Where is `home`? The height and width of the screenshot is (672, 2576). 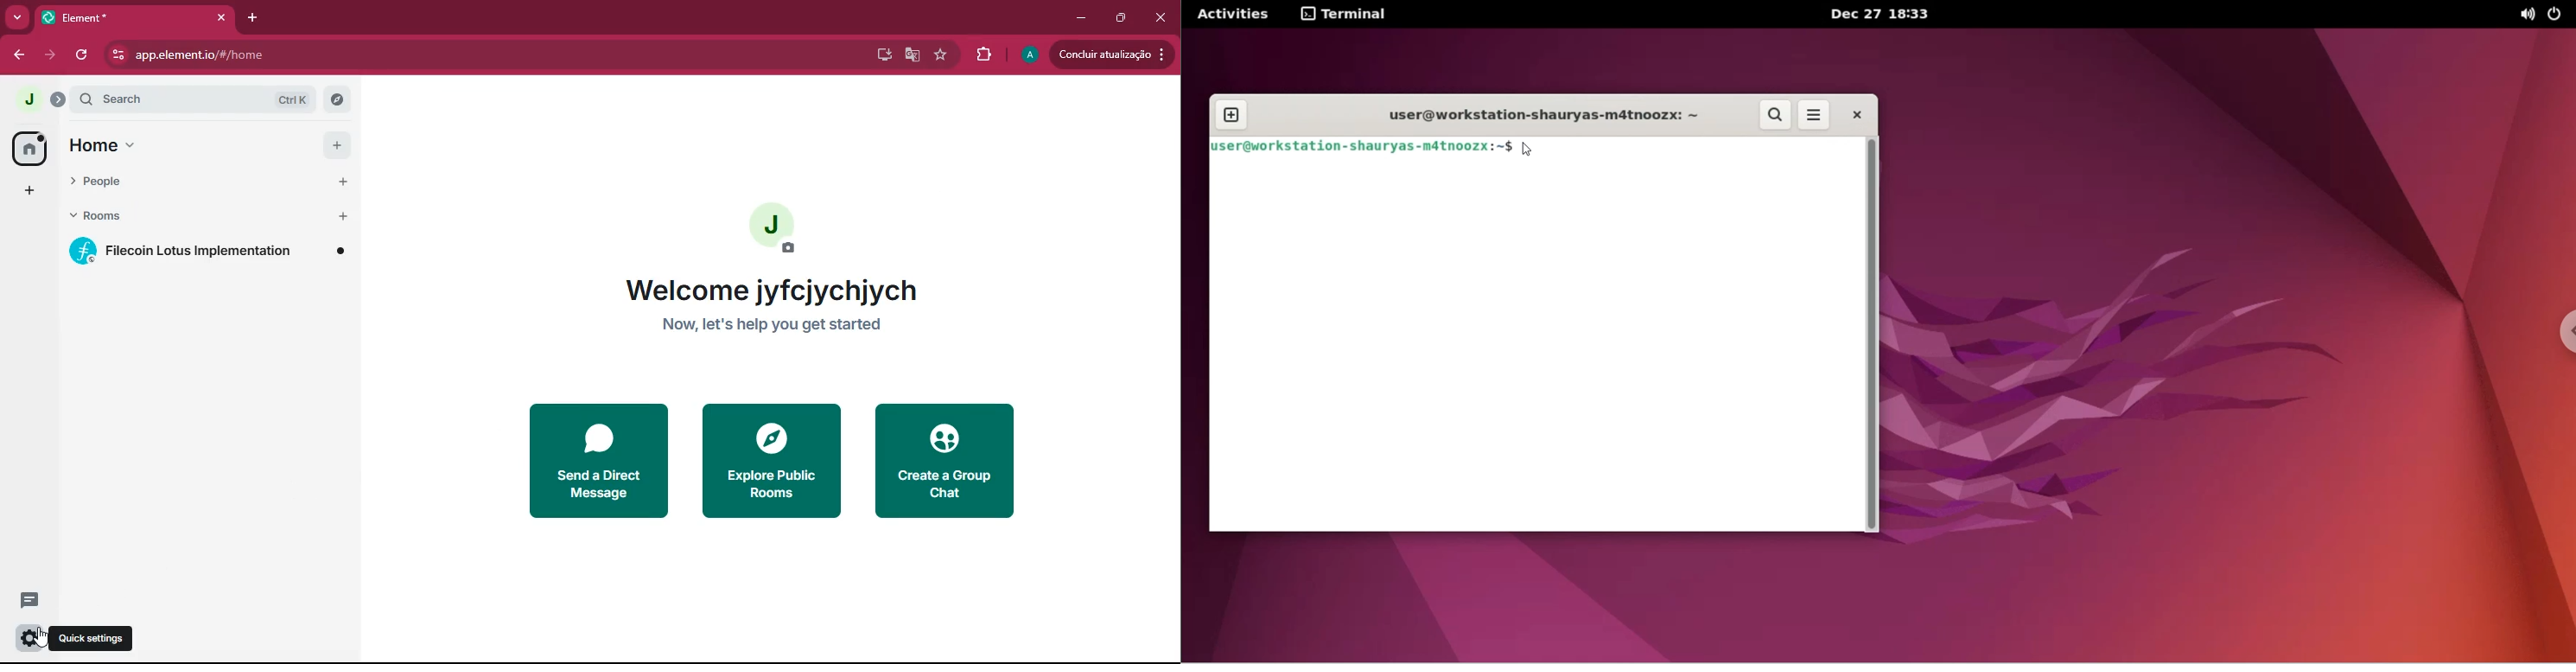
home is located at coordinates (28, 149).